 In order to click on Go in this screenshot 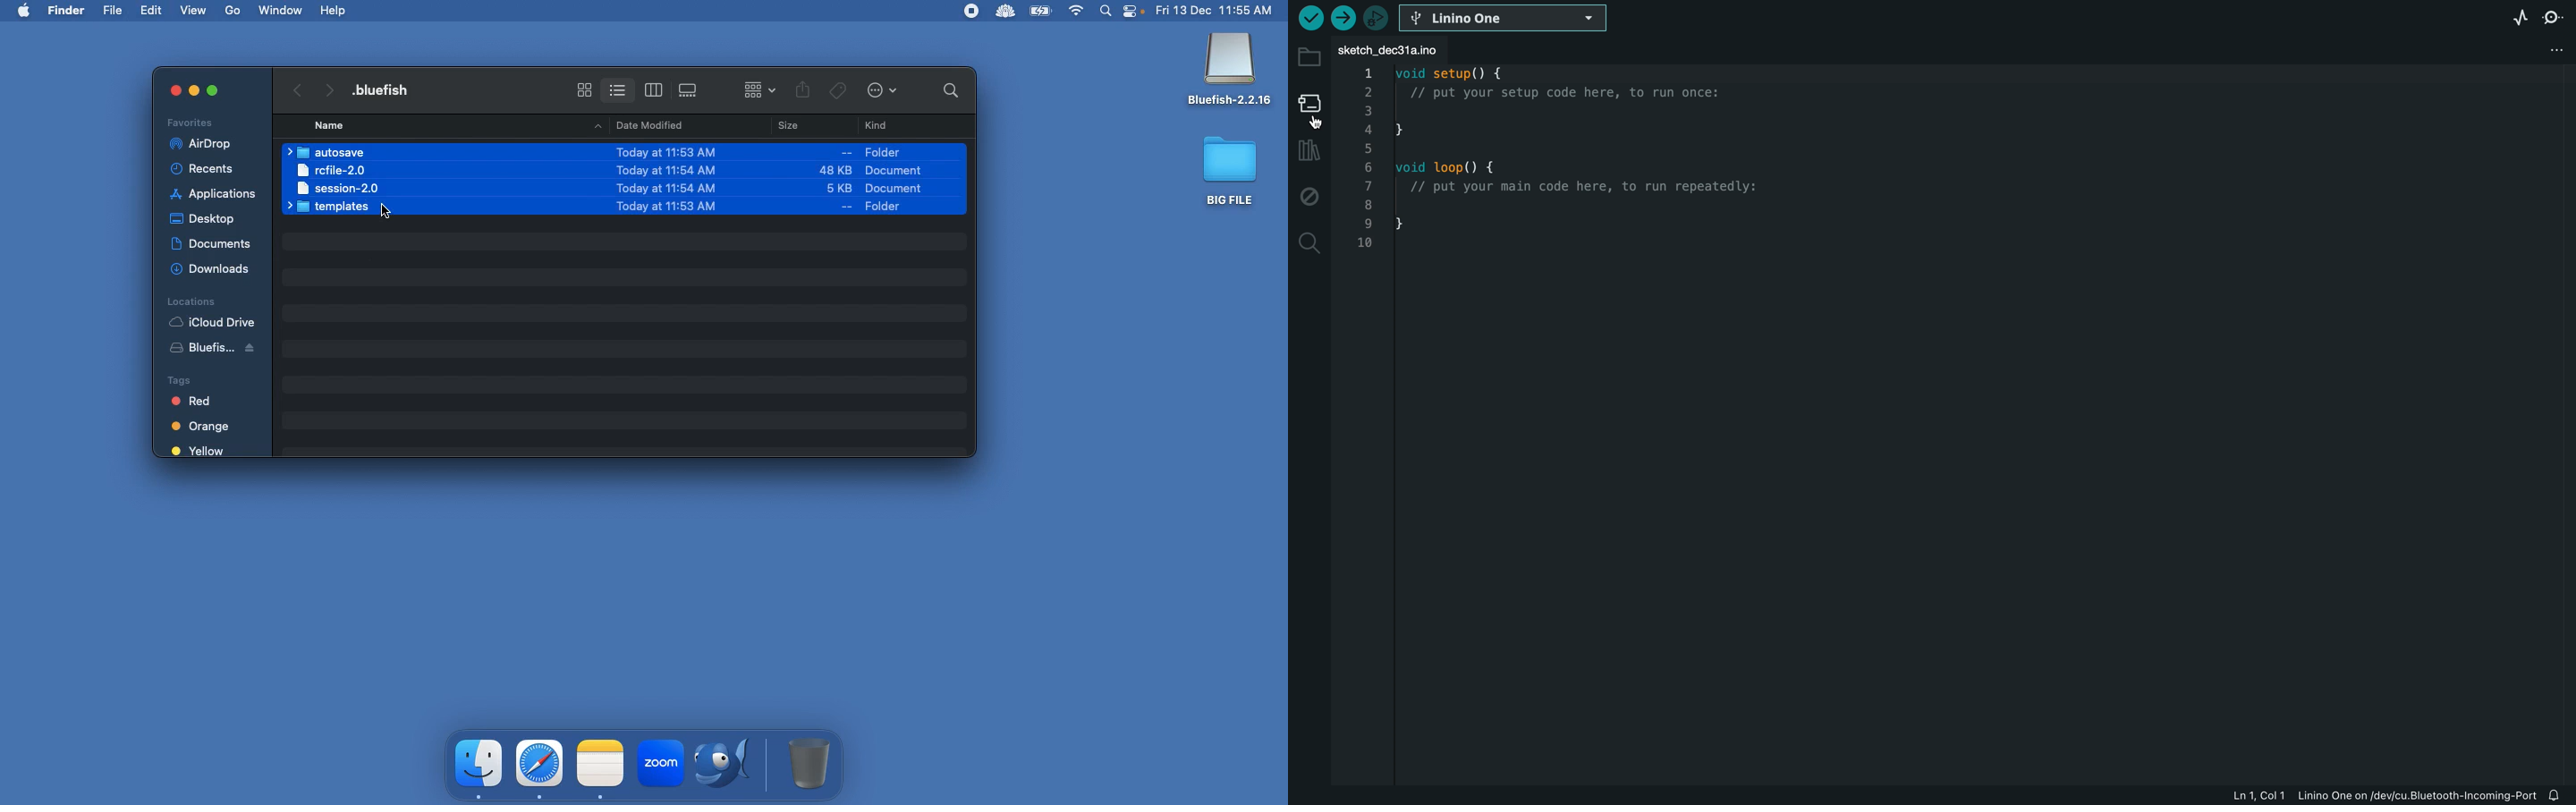, I will do `click(234, 11)`.